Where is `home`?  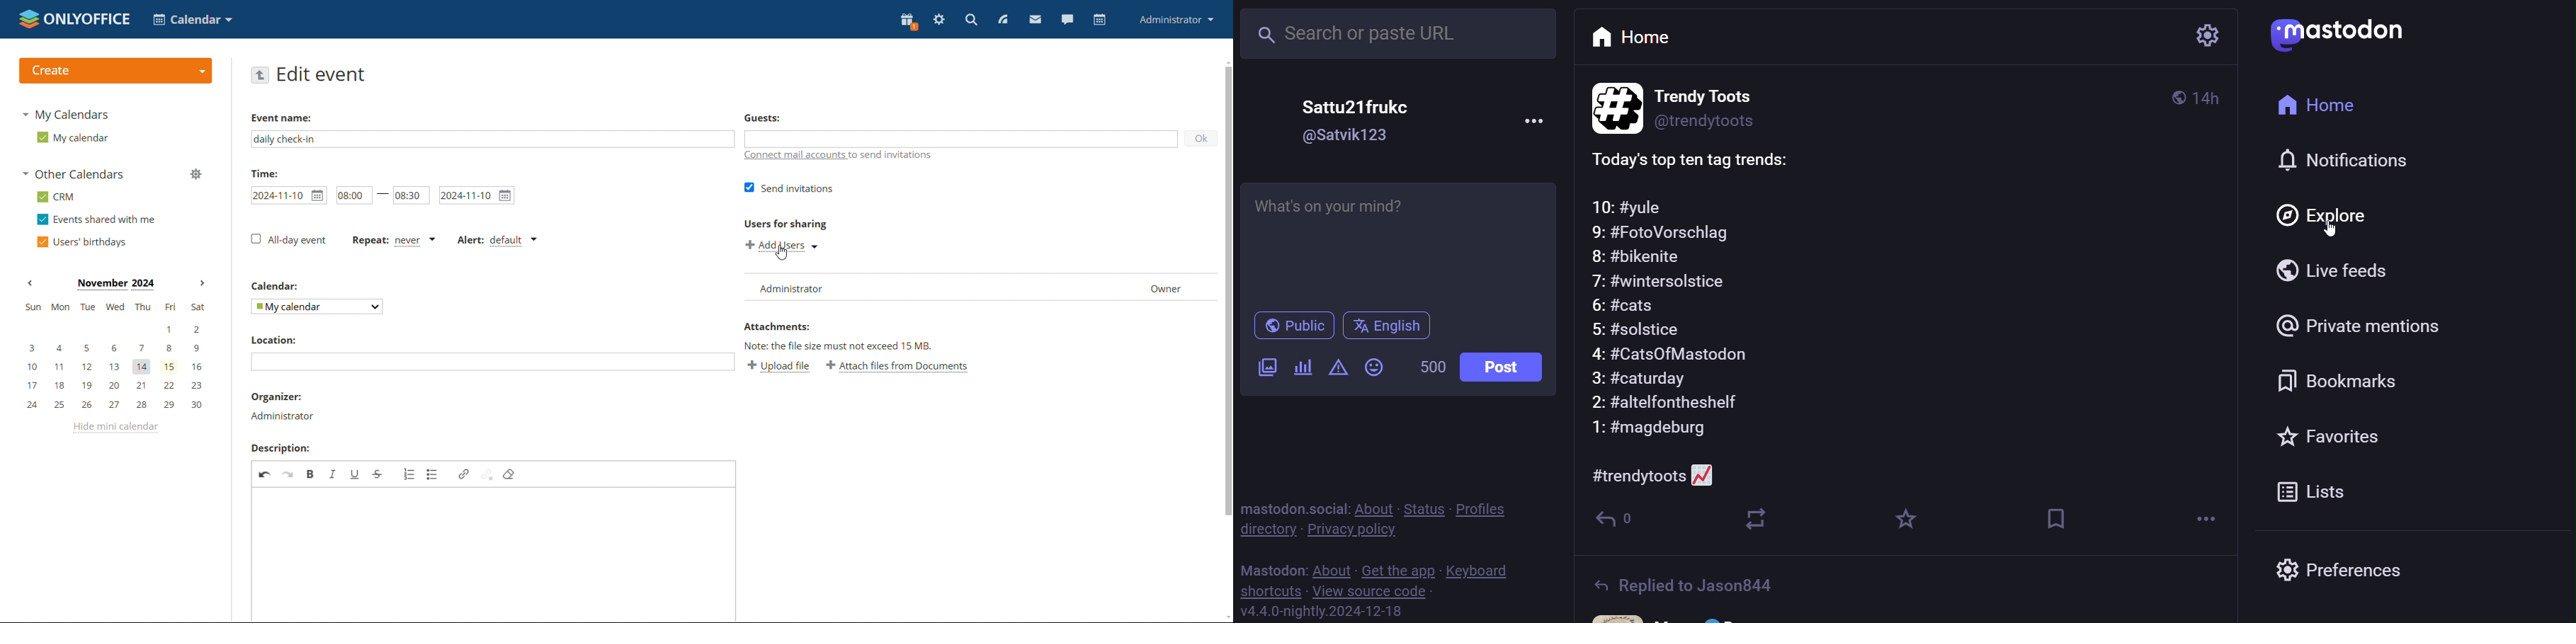
home is located at coordinates (1636, 38).